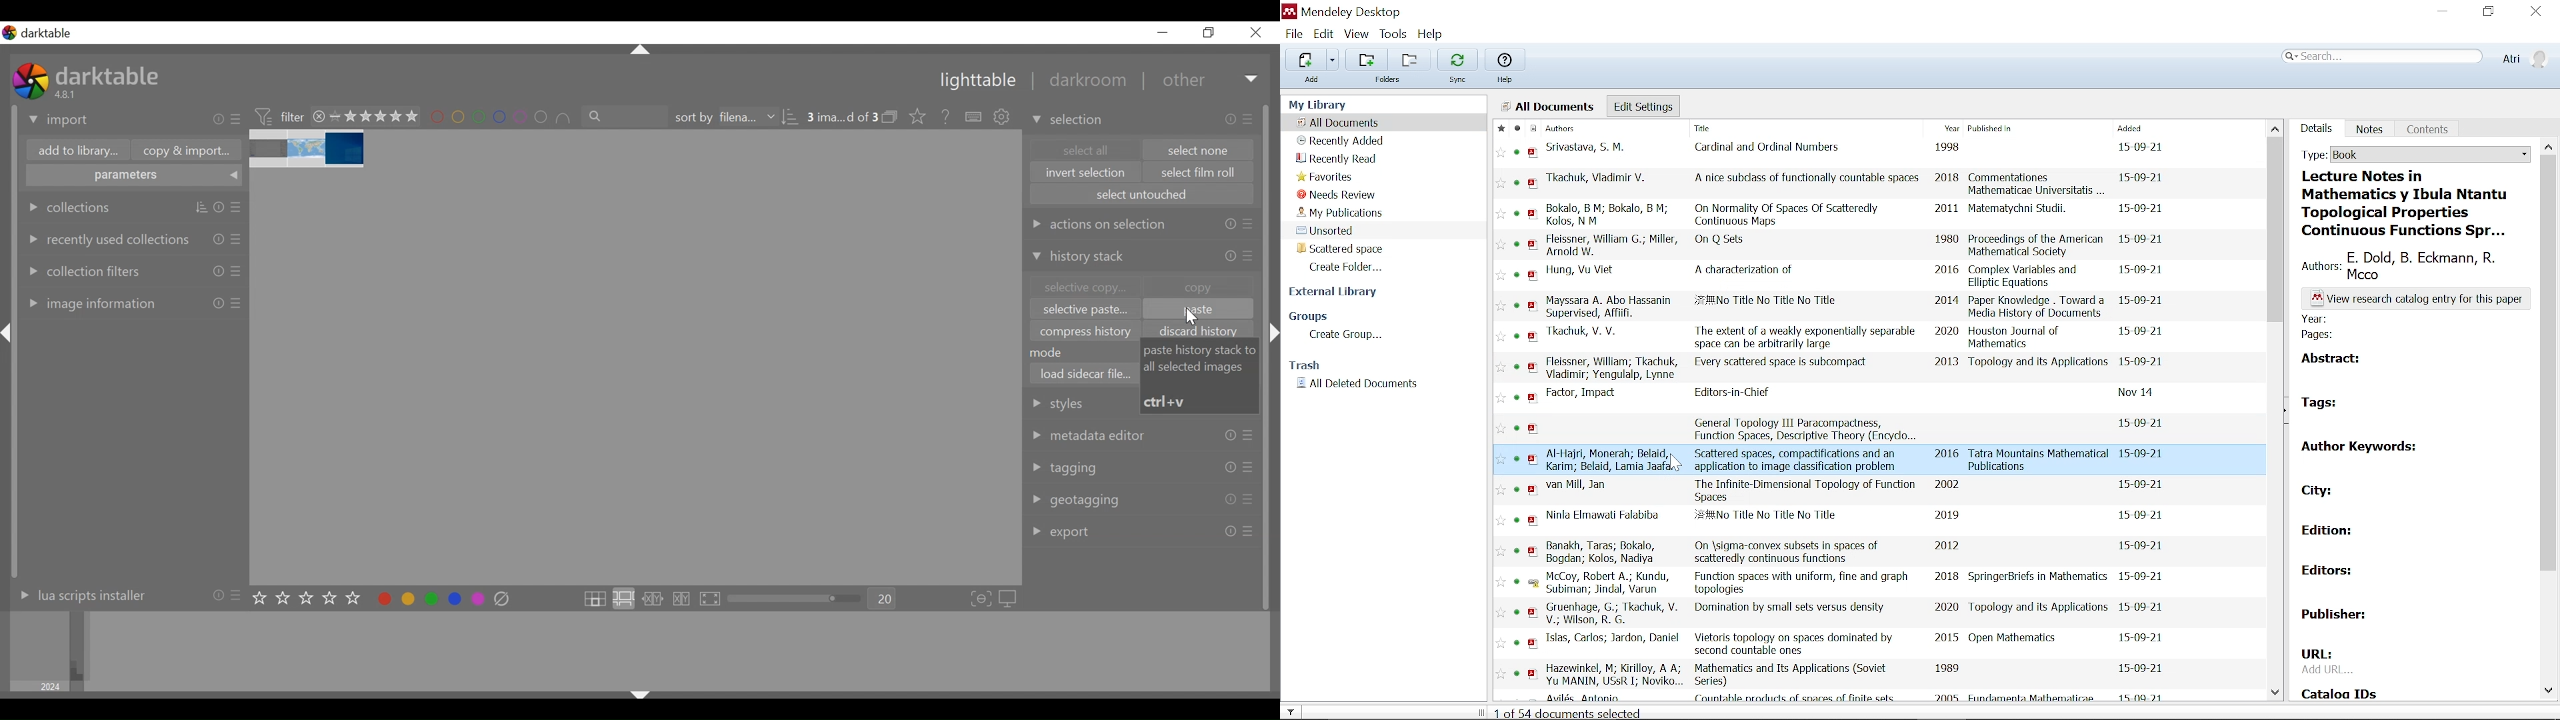 The width and height of the screenshot is (2576, 728). What do you see at coordinates (70, 207) in the screenshot?
I see `collections` at bounding box center [70, 207].